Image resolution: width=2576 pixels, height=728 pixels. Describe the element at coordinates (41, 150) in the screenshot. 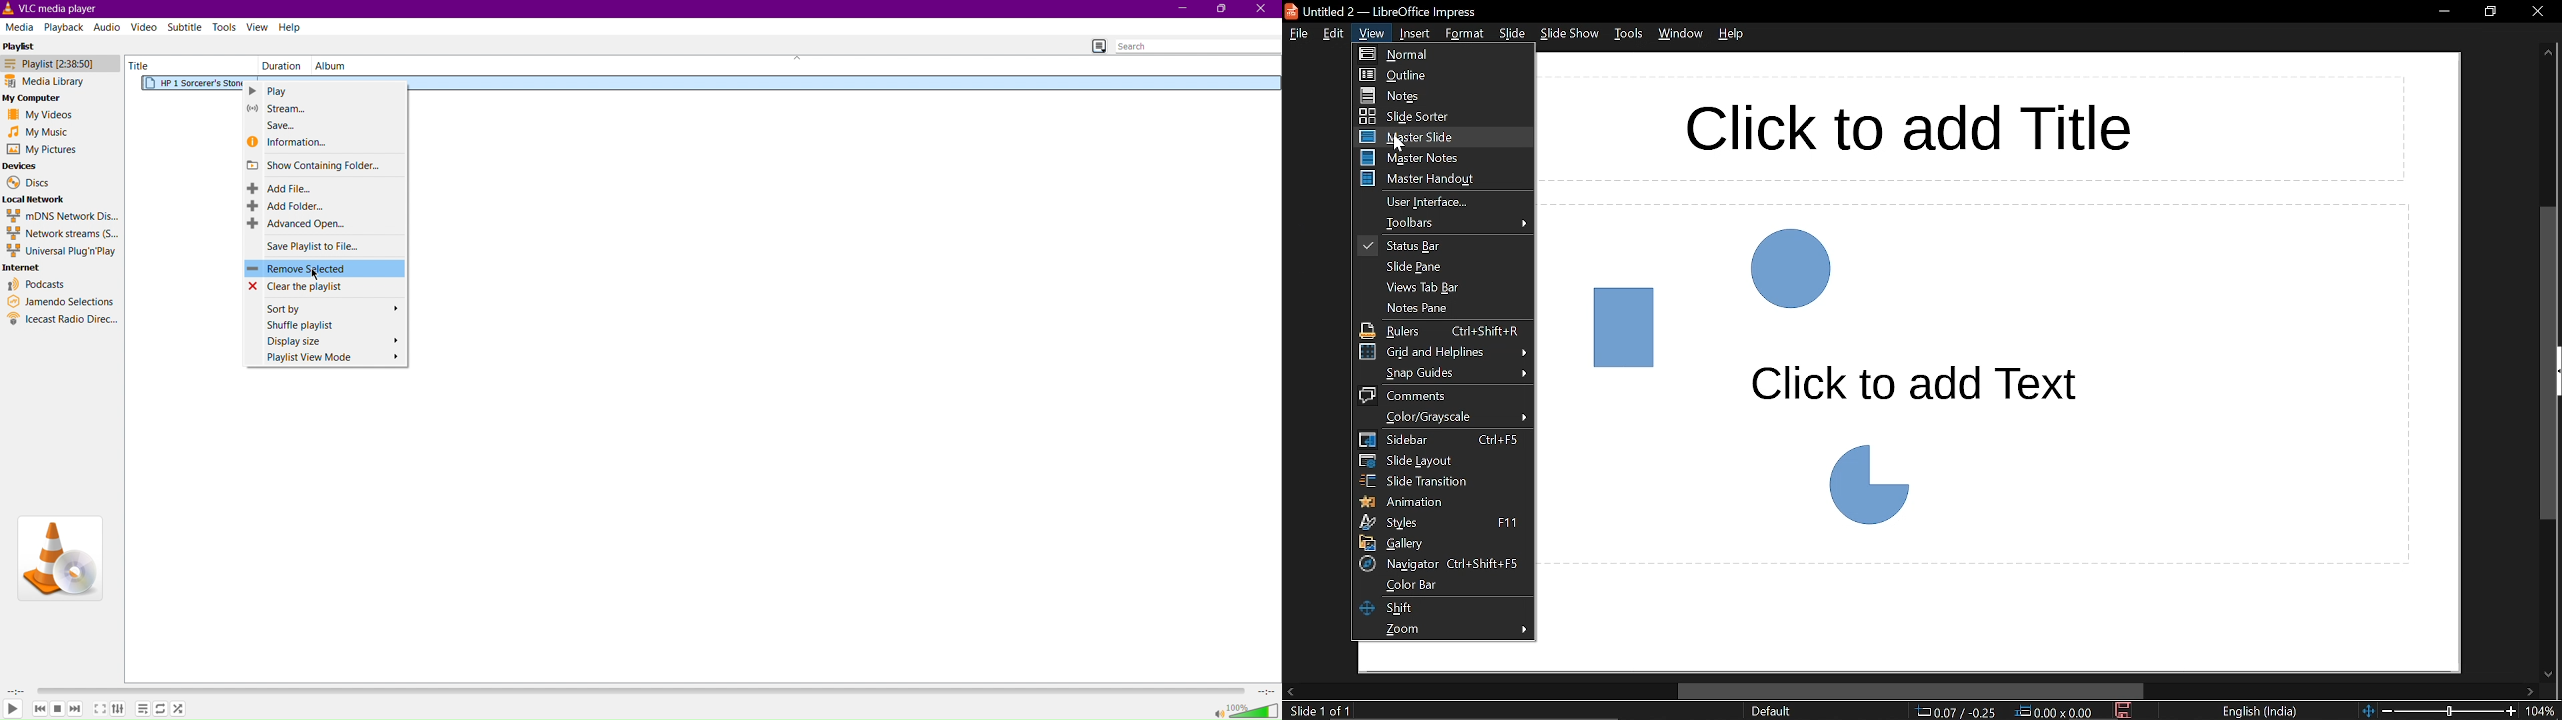

I see `My Pictures` at that location.